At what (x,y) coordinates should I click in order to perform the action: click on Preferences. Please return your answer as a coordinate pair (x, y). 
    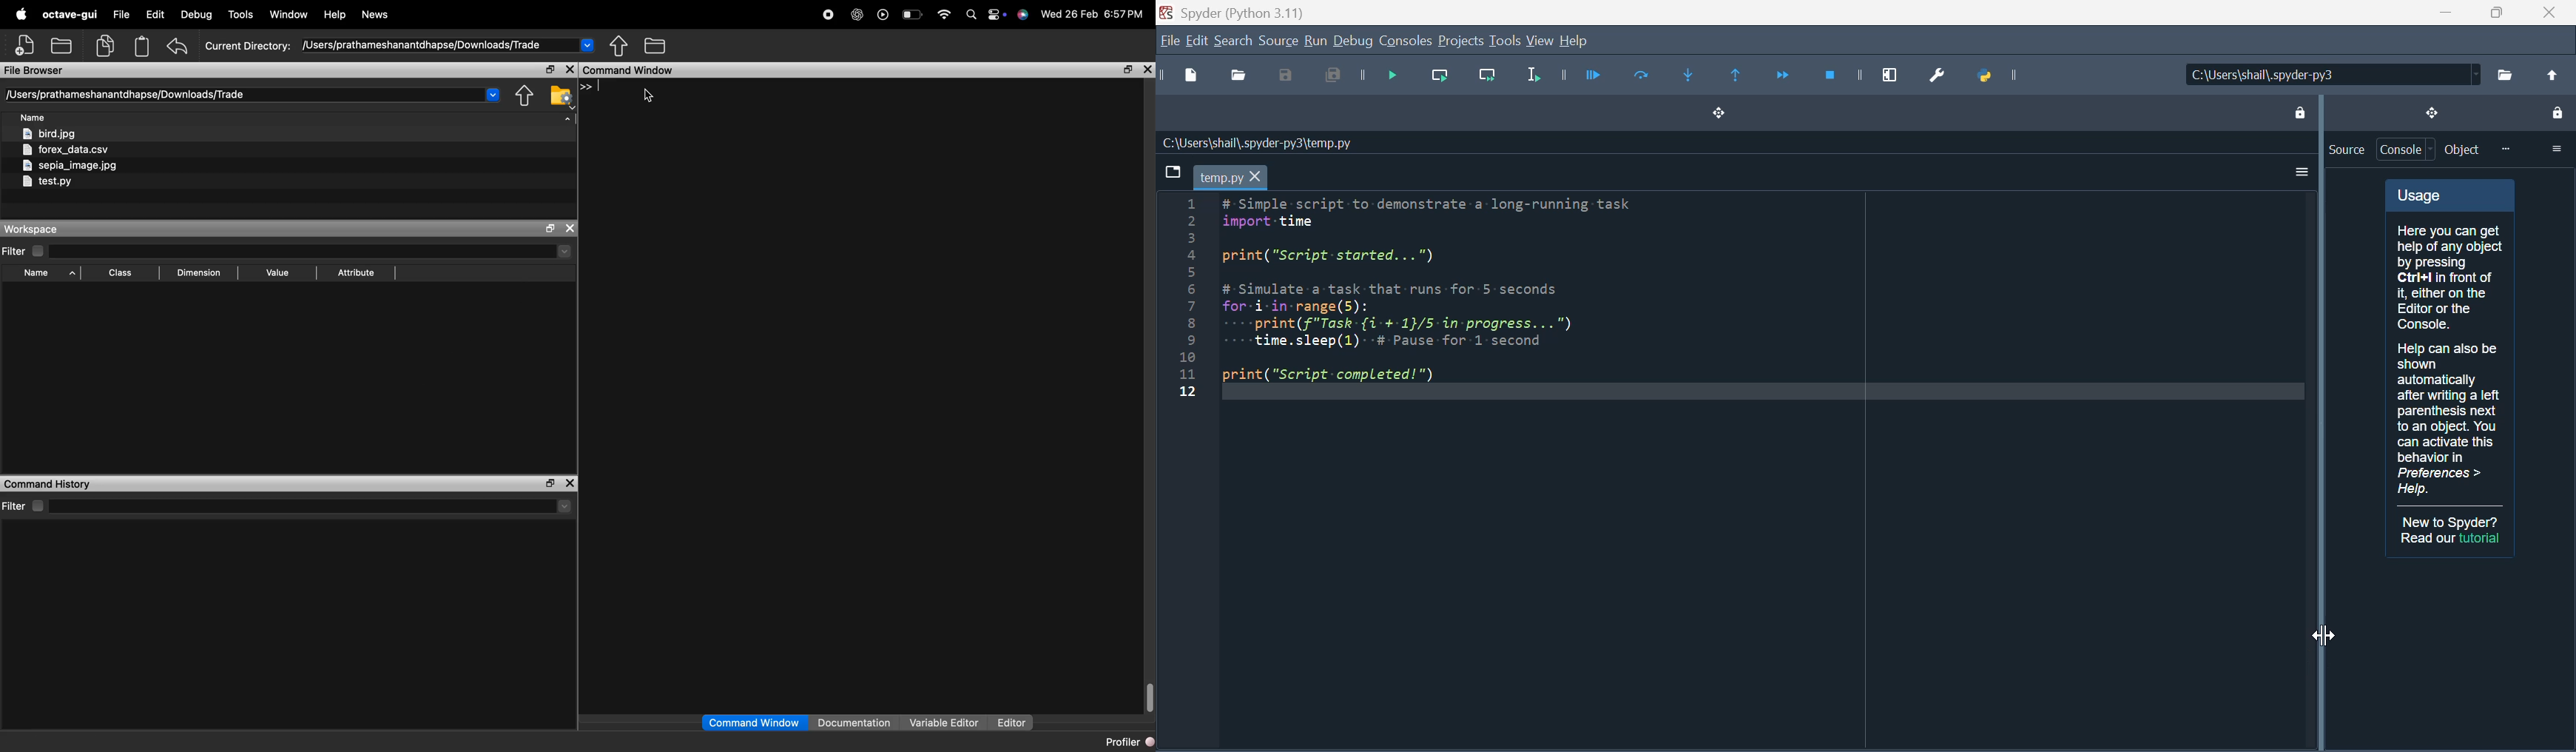
    Looking at the image, I should click on (1943, 73).